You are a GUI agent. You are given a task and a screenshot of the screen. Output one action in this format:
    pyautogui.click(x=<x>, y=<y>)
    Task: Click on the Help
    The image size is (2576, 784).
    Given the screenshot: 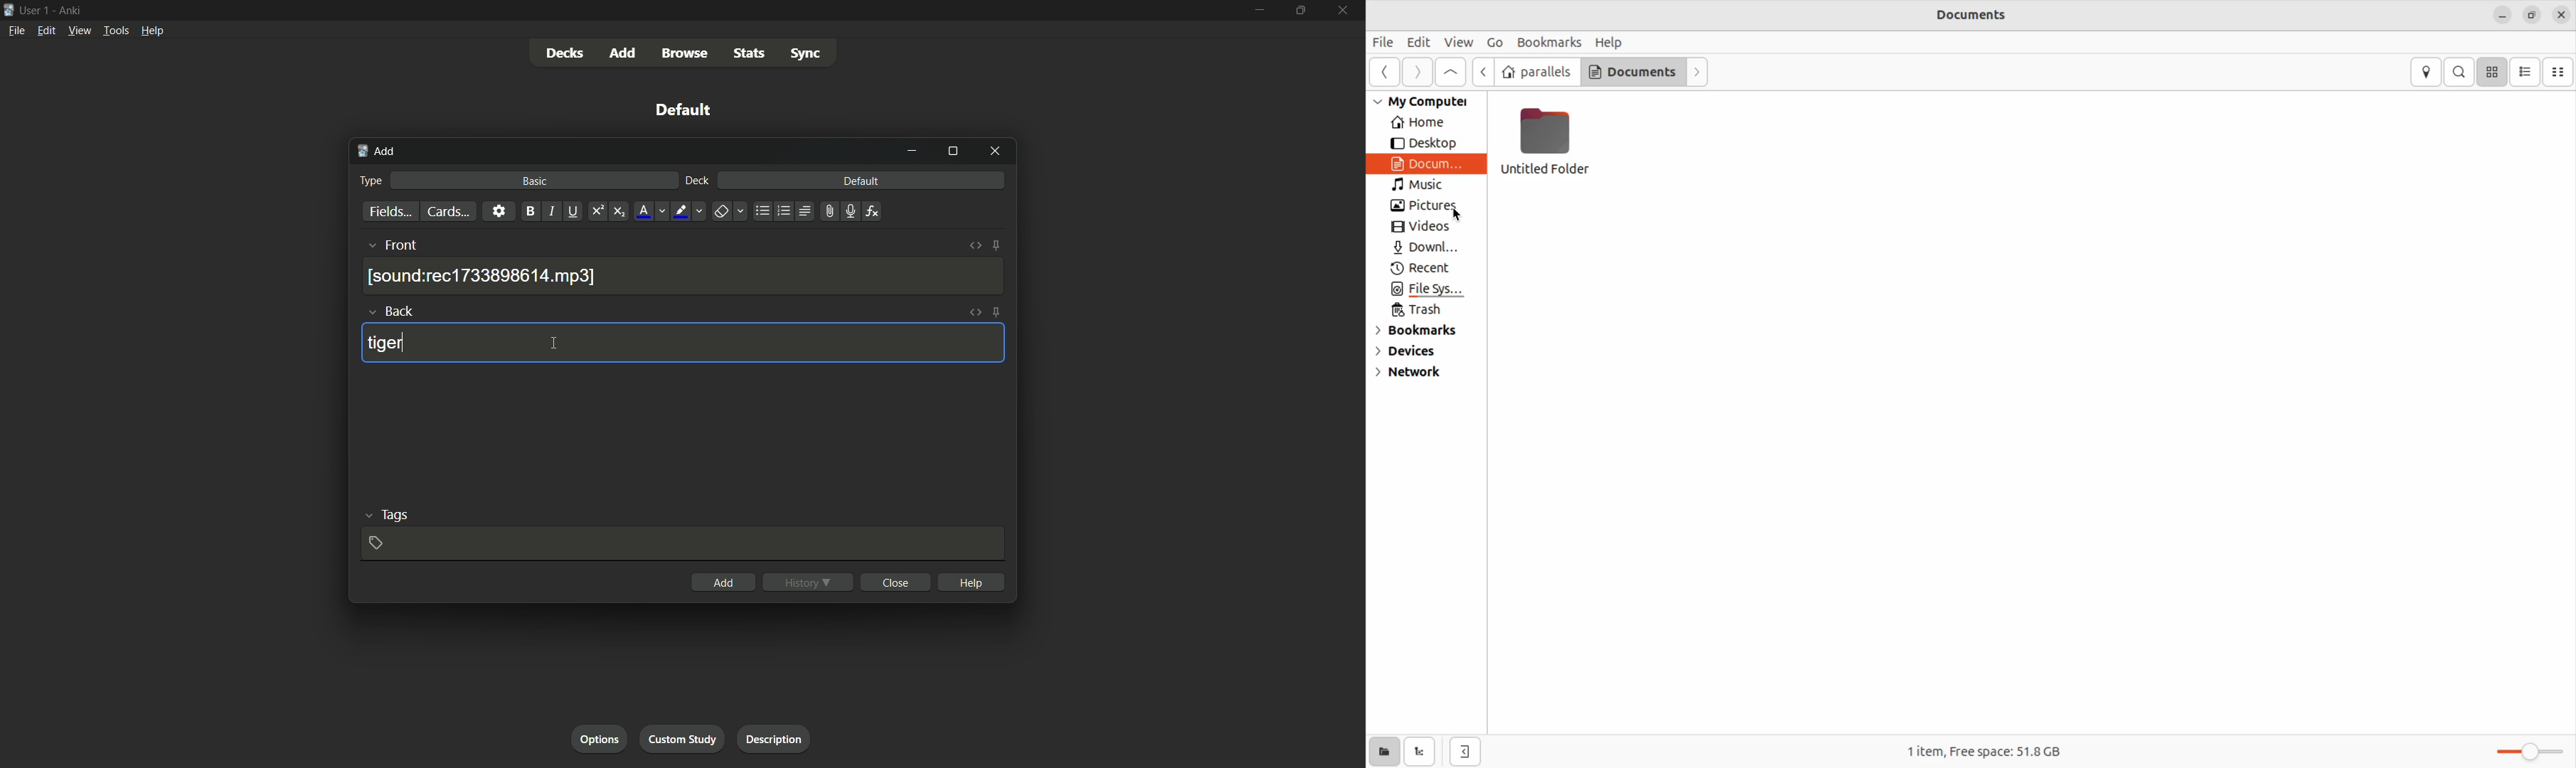 What is the action you would take?
    pyautogui.click(x=1609, y=43)
    